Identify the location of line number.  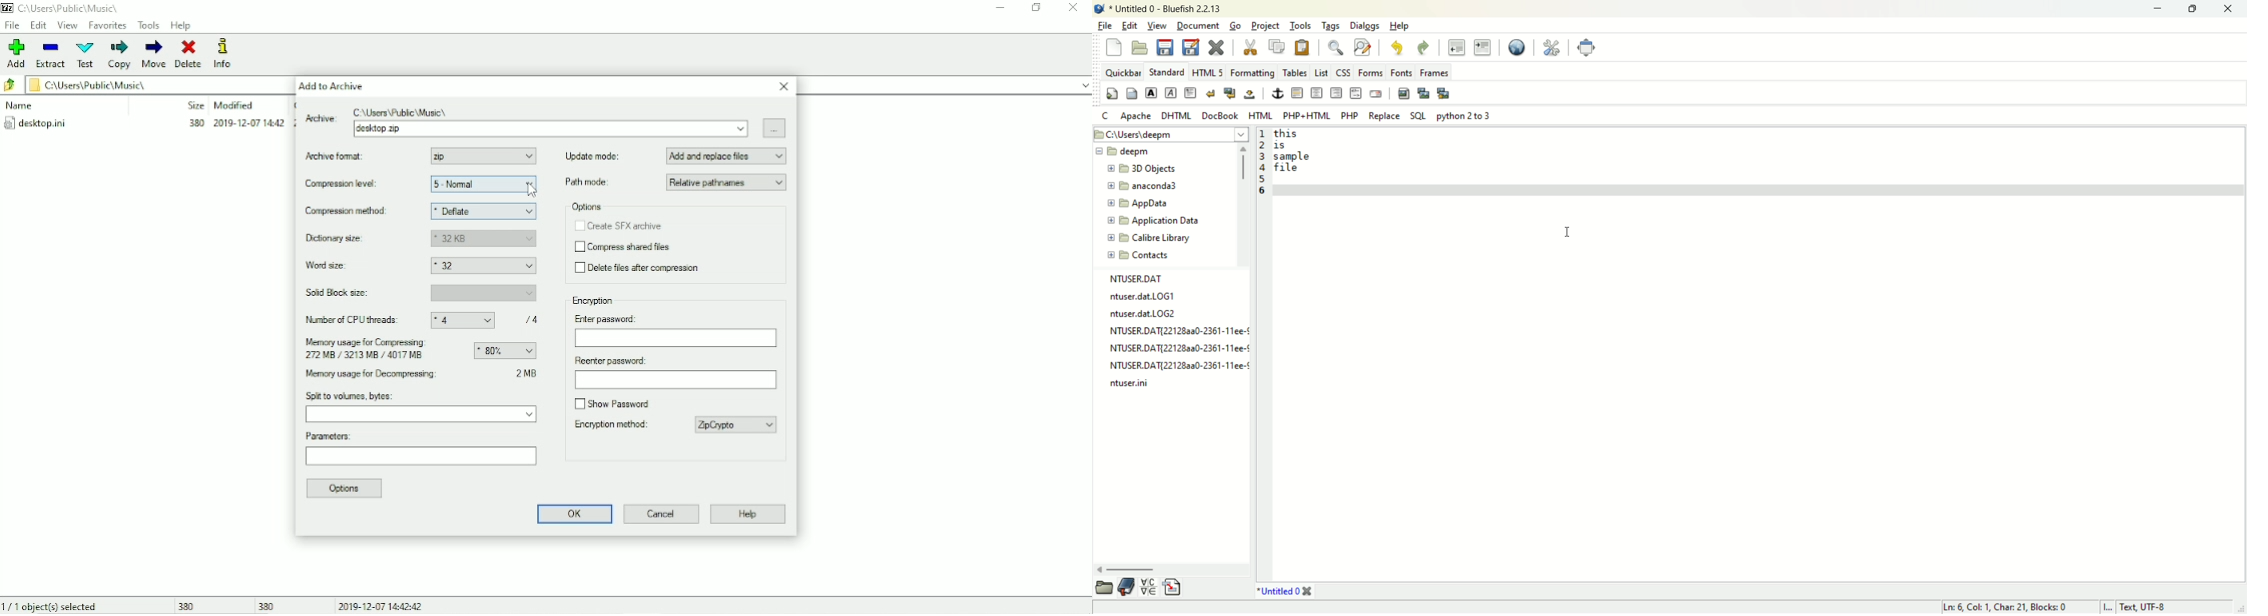
(1265, 164).